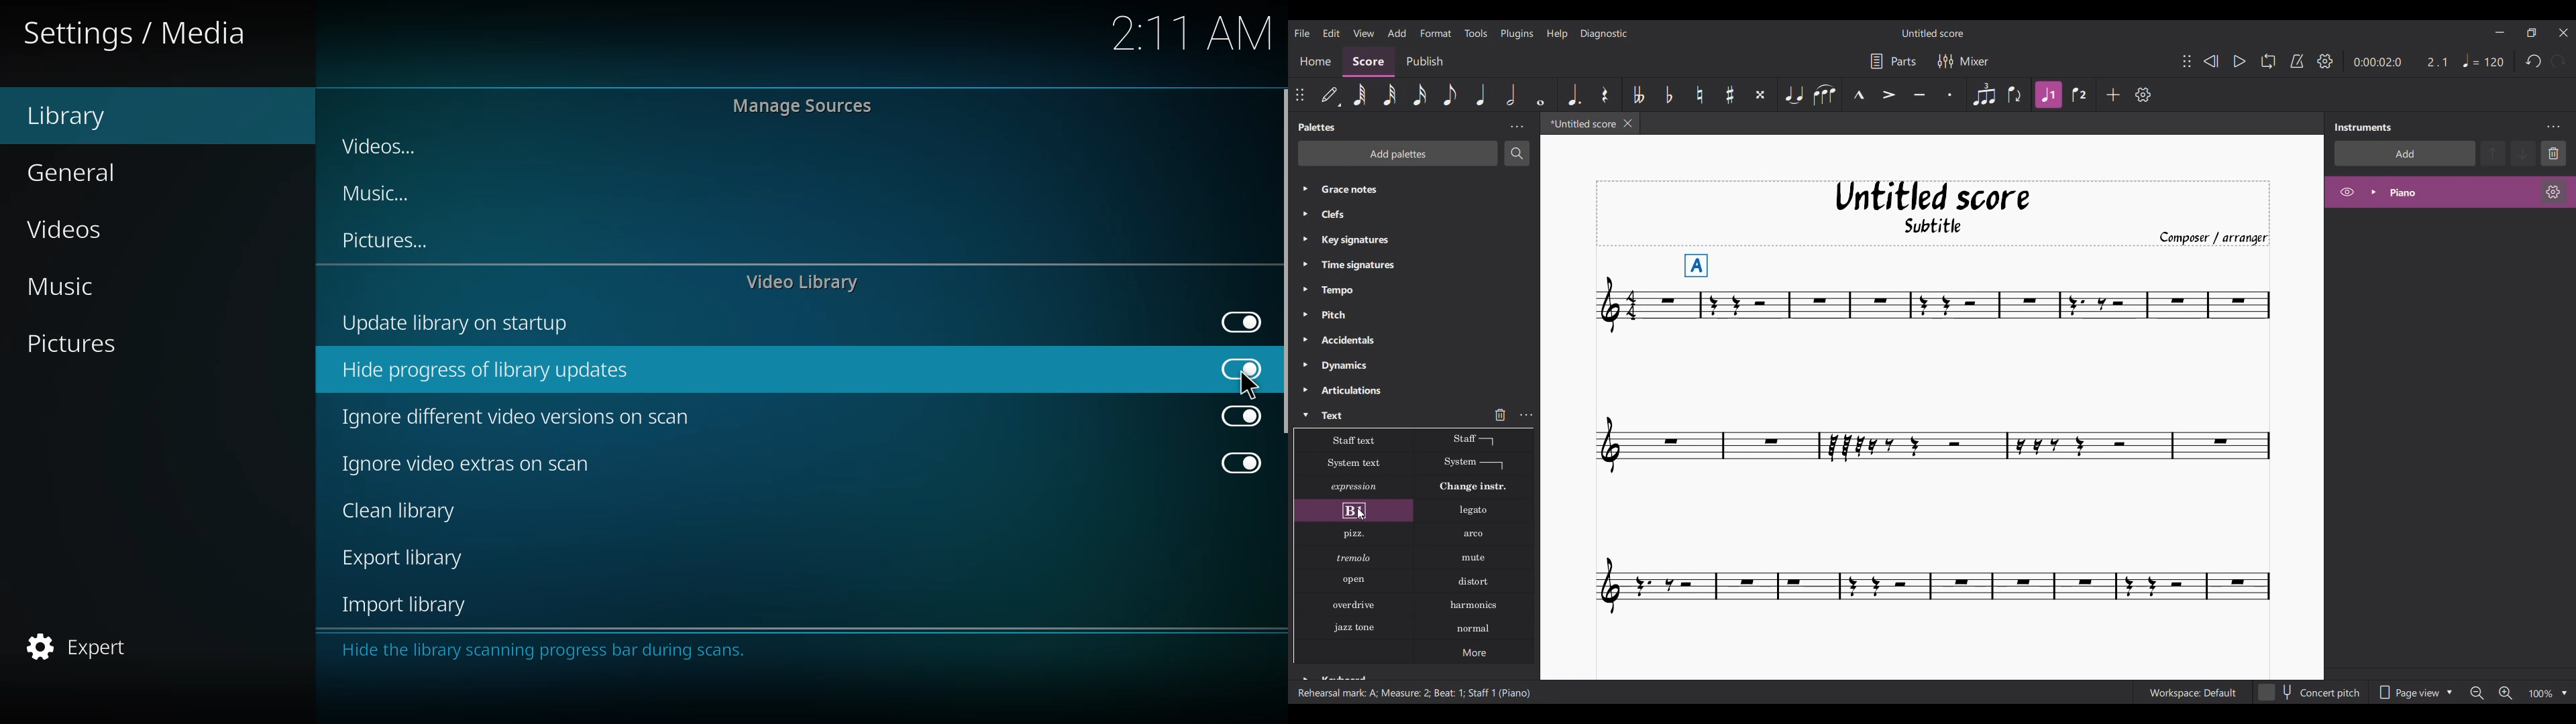 The height and width of the screenshot is (728, 2576). I want to click on Diagnostic menu, so click(1604, 34).